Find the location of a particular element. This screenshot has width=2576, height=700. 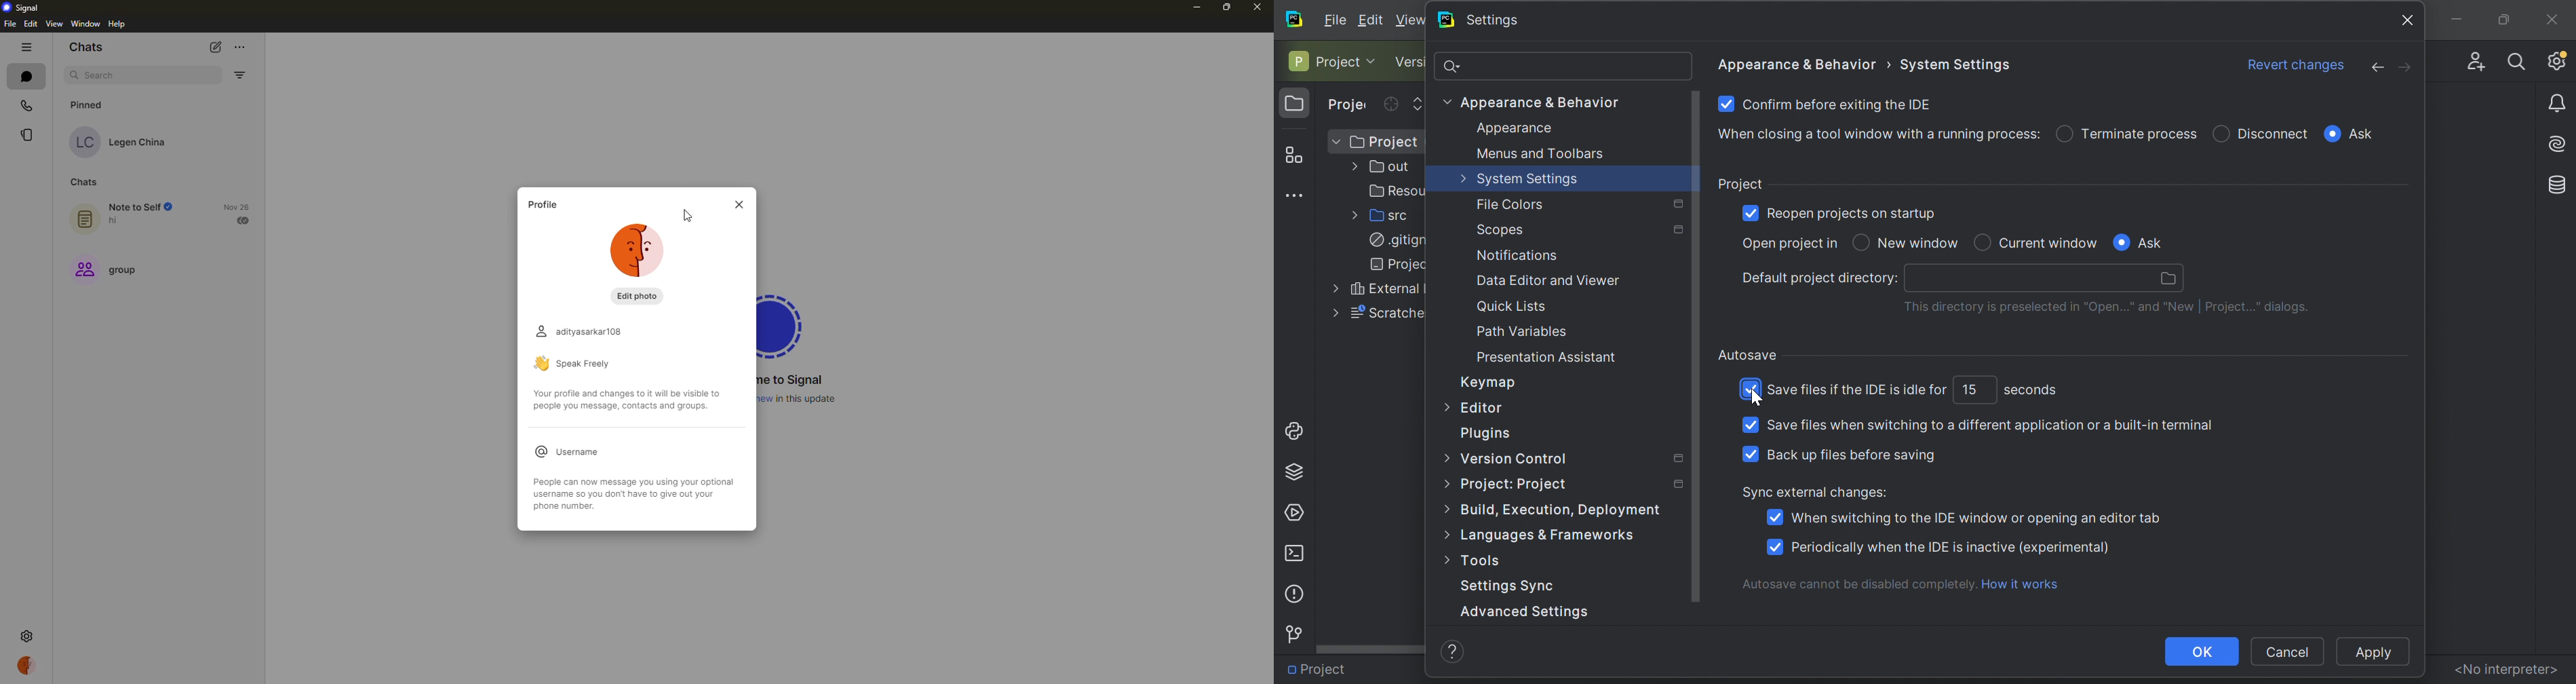

chats is located at coordinates (26, 76).